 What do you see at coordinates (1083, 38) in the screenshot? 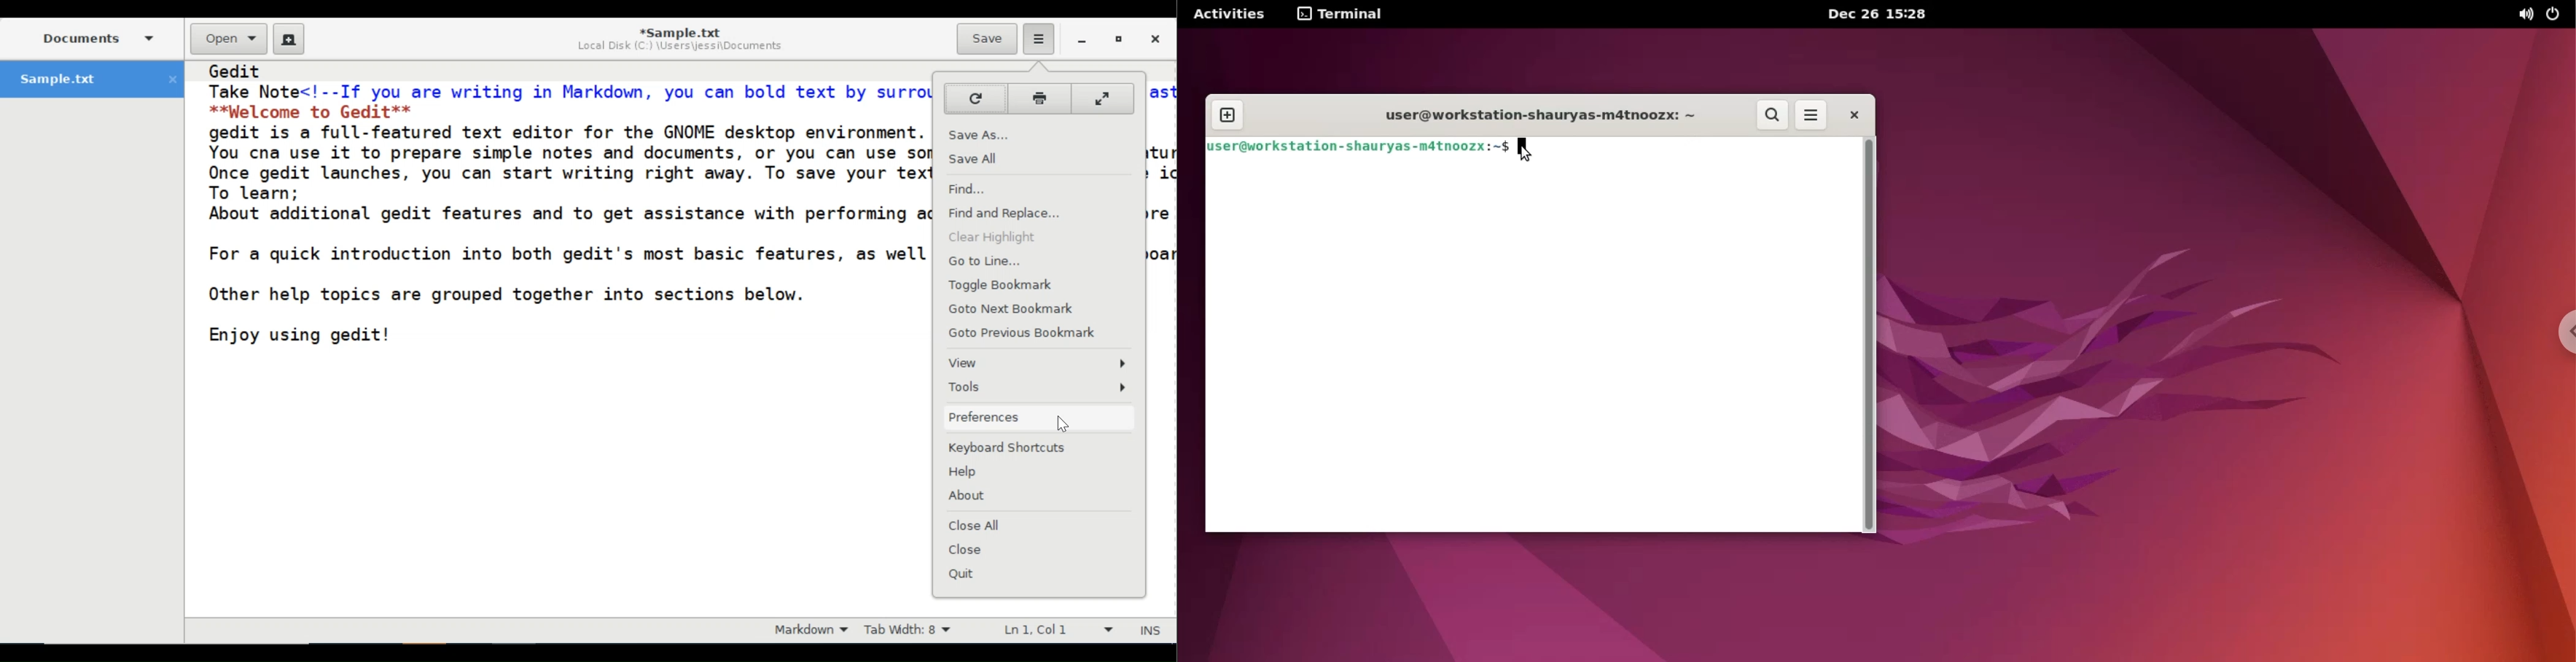
I see `minimize` at bounding box center [1083, 38].